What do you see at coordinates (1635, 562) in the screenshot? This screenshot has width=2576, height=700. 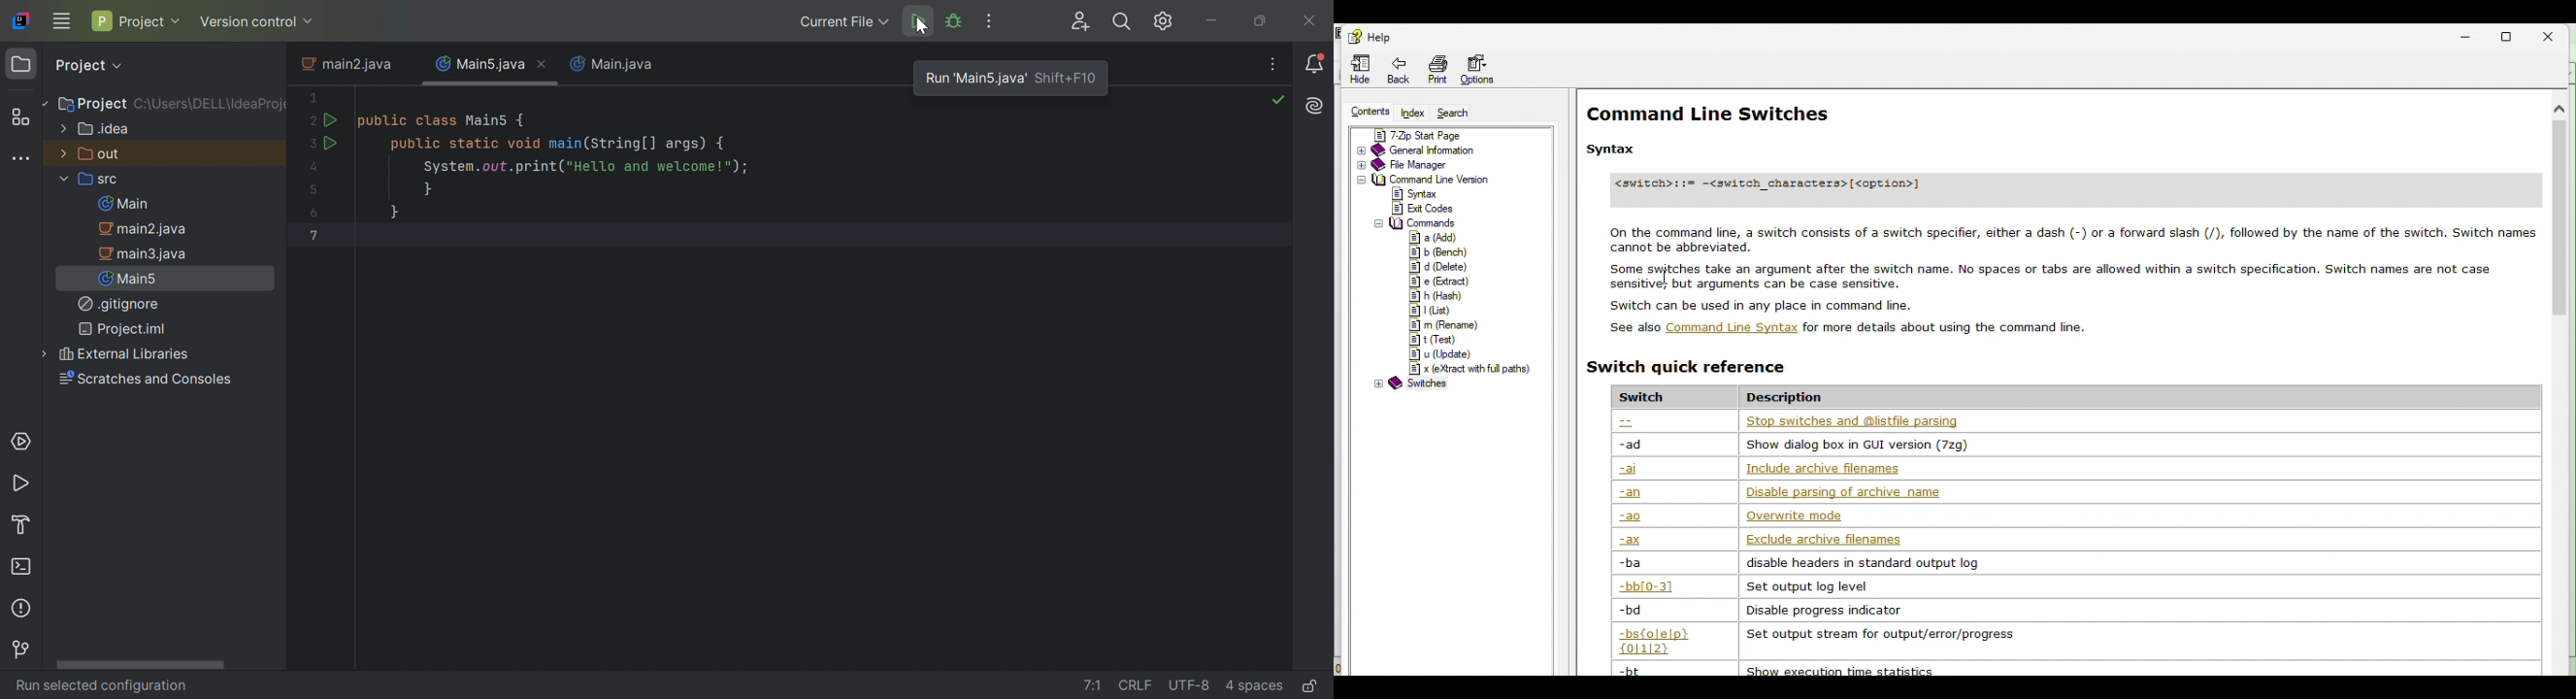 I see `-ba` at bounding box center [1635, 562].